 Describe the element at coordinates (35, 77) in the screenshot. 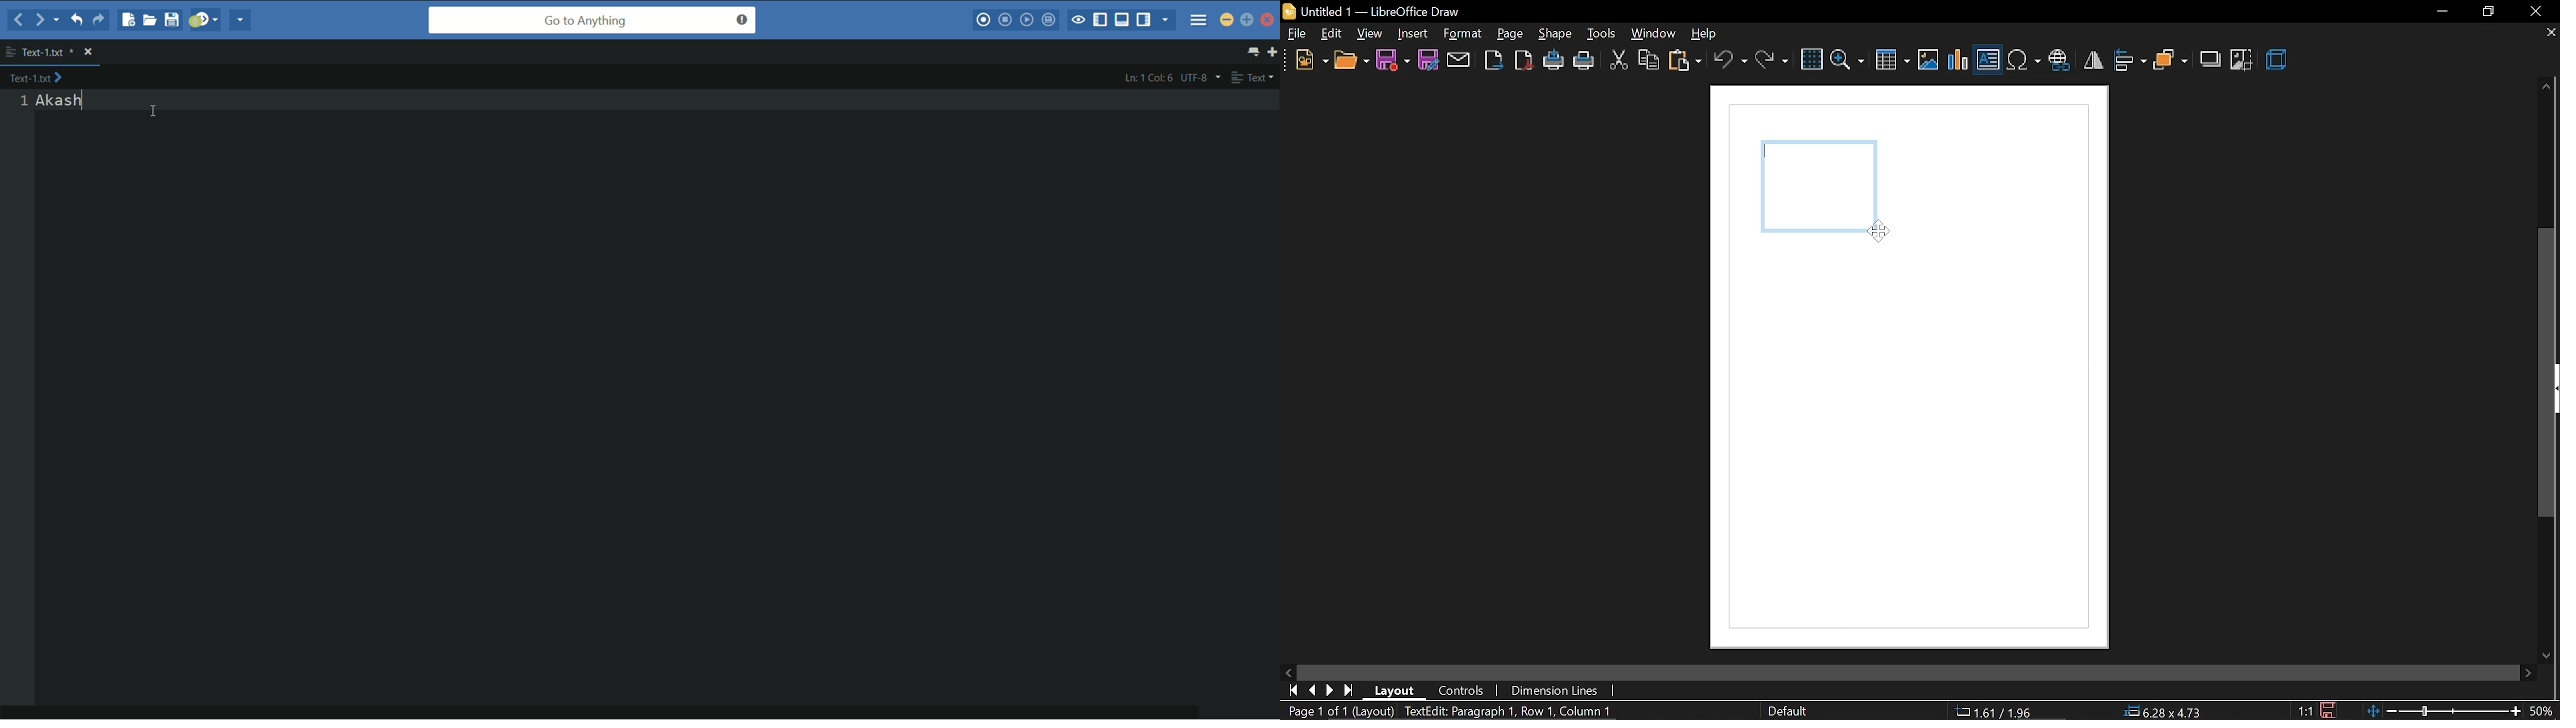

I see `text-1 File` at that location.